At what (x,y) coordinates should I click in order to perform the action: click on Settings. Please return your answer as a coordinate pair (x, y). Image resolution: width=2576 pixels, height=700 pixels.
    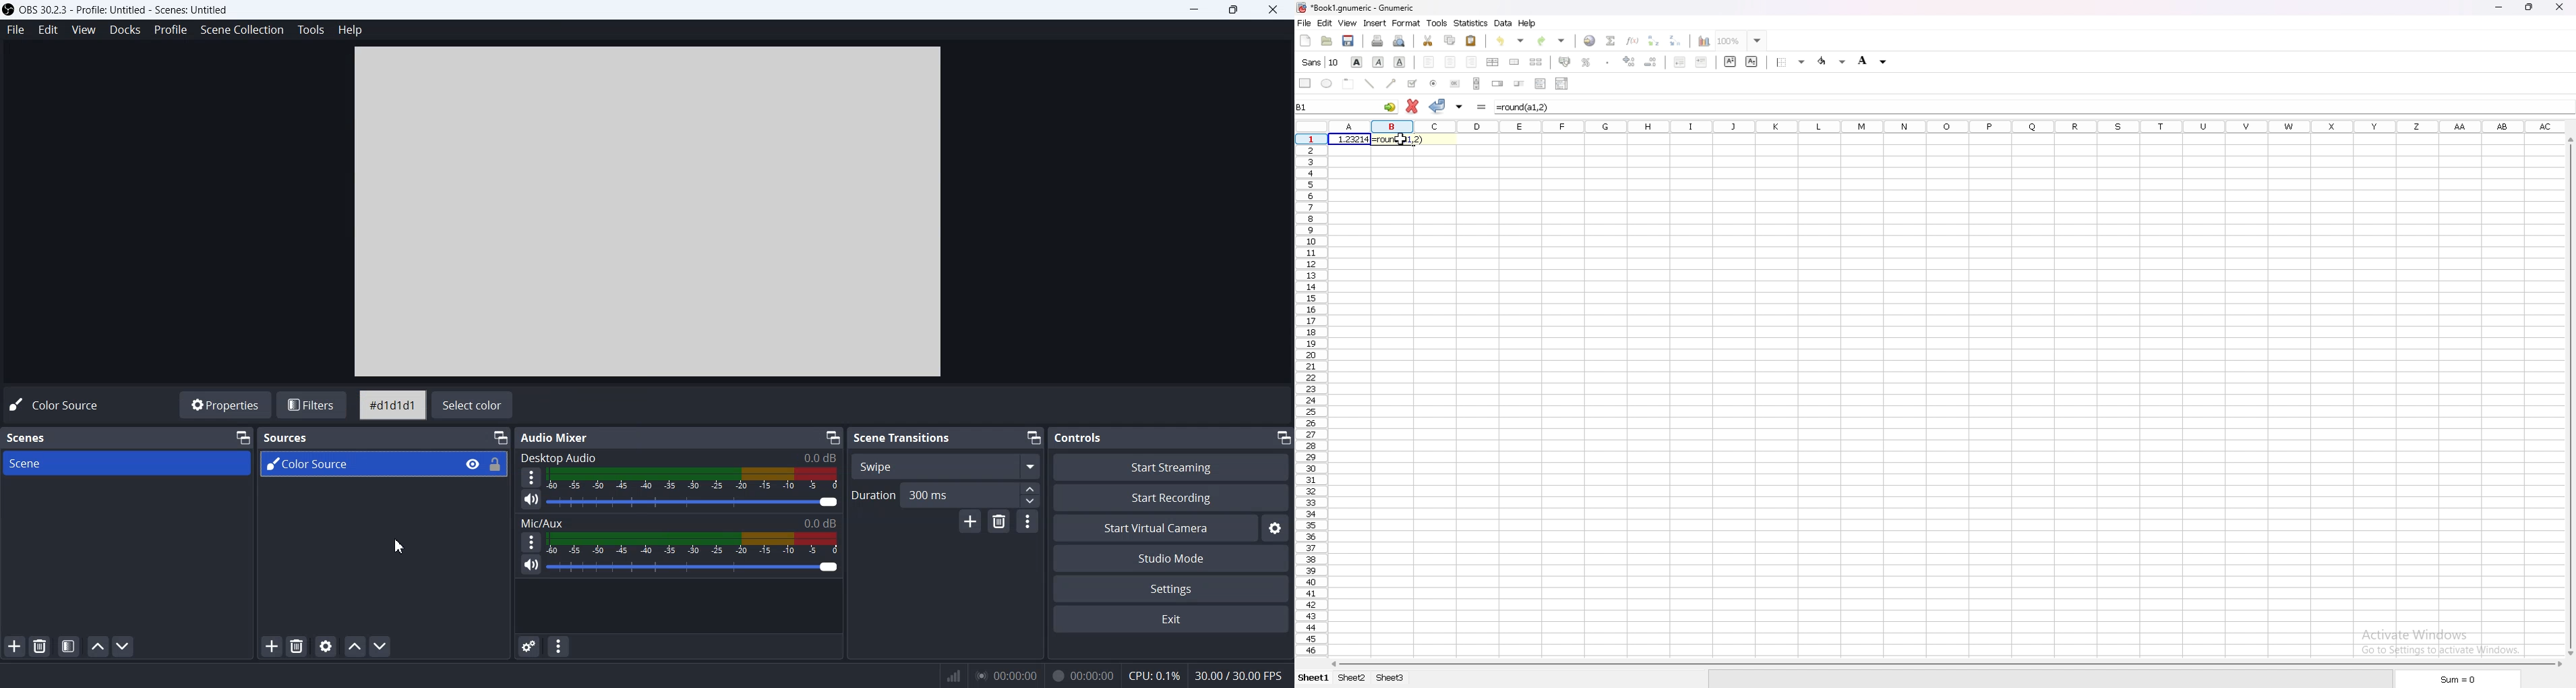
    Looking at the image, I should click on (1172, 588).